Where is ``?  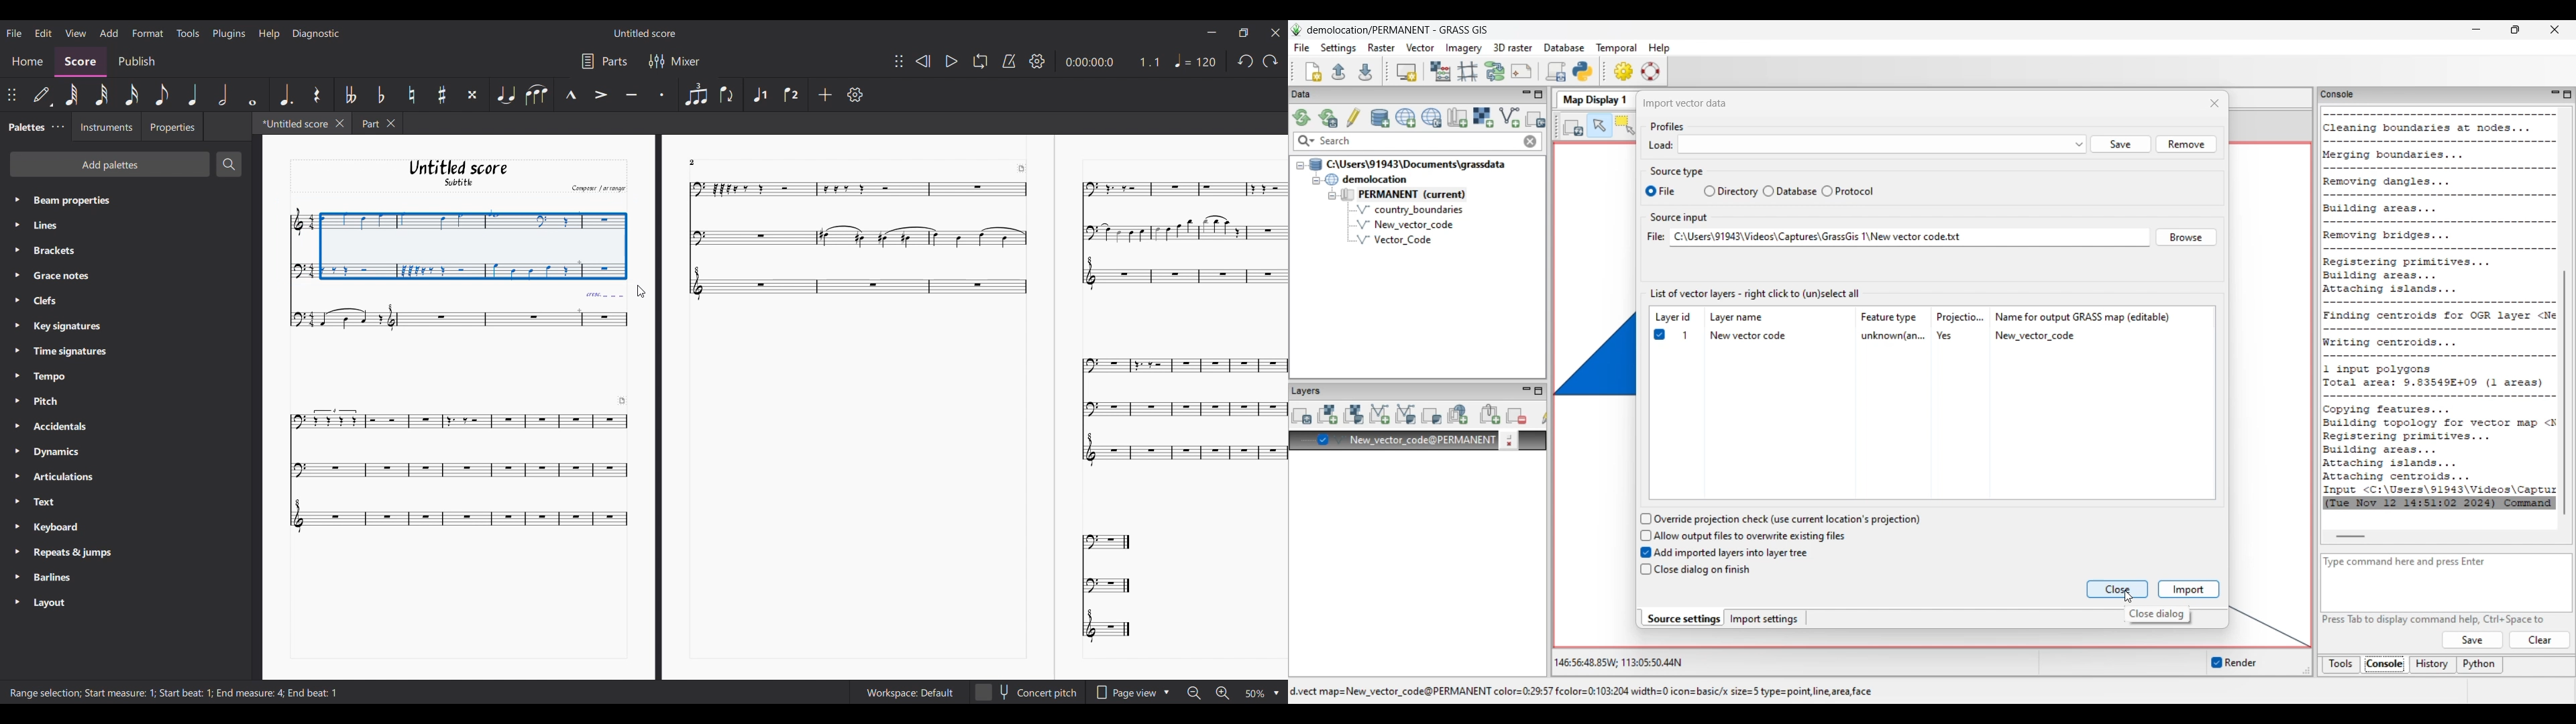
 is located at coordinates (1185, 409).